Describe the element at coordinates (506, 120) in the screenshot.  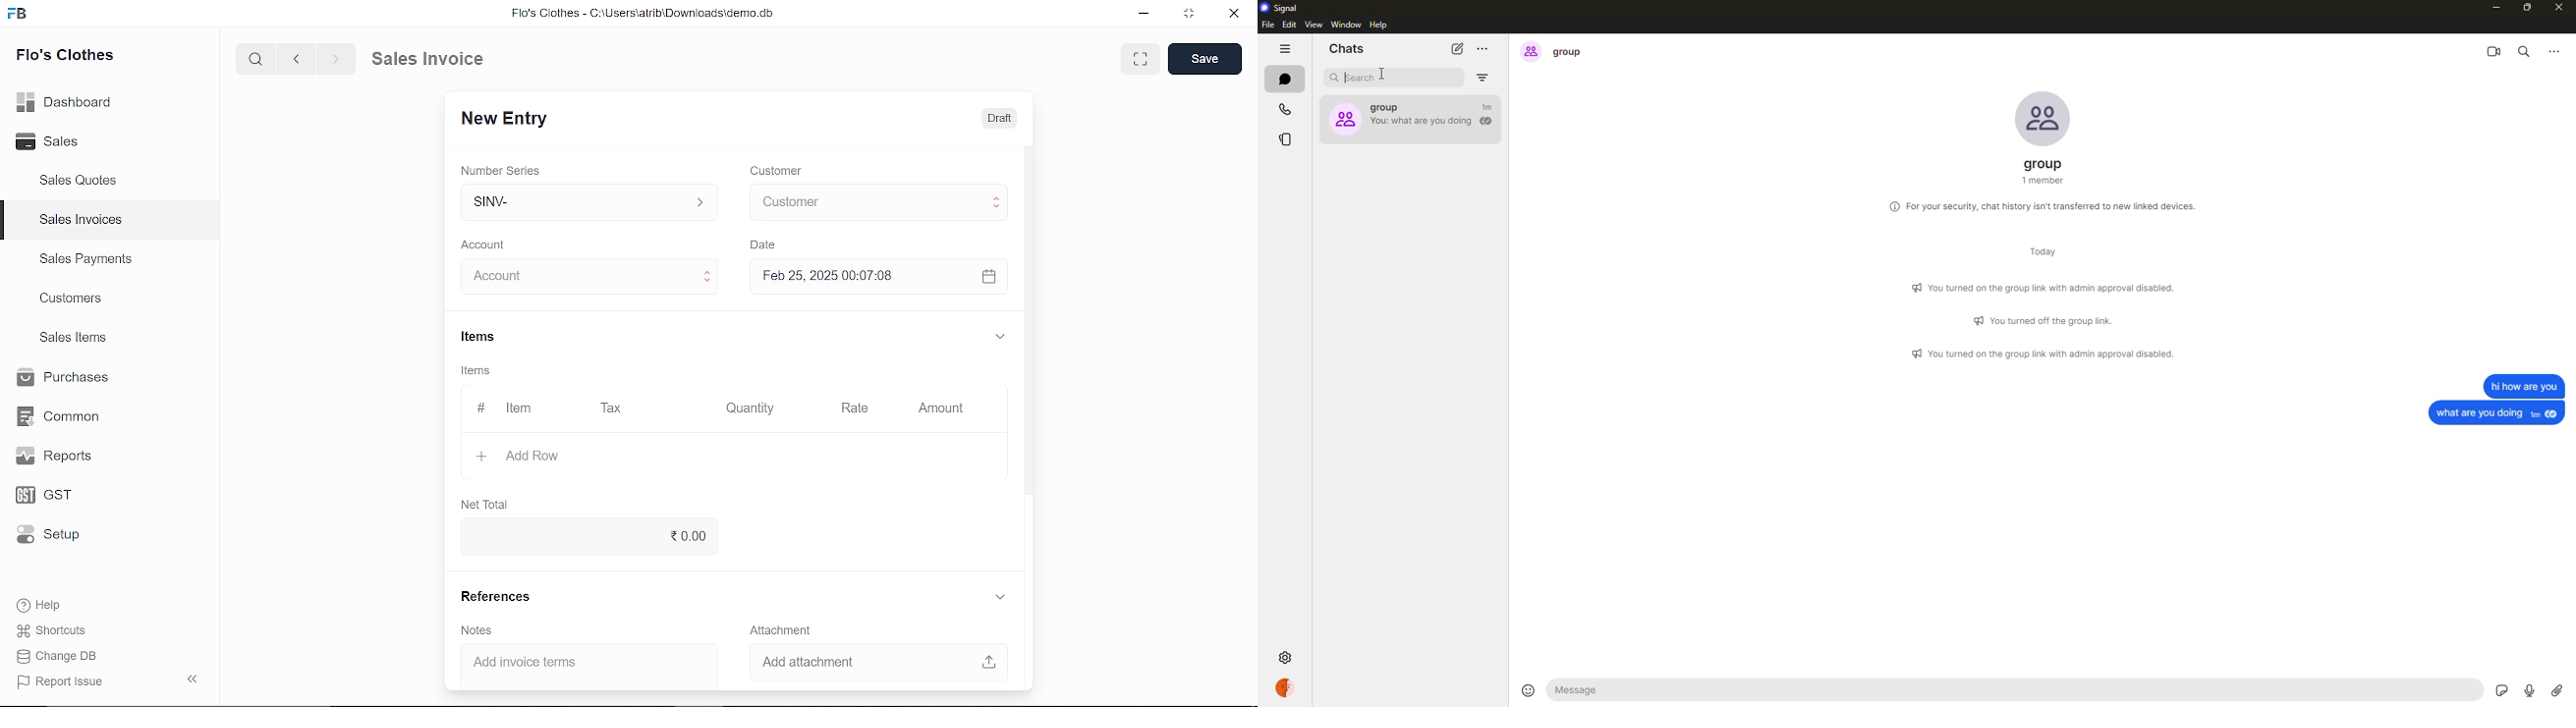
I see `New Entry` at that location.